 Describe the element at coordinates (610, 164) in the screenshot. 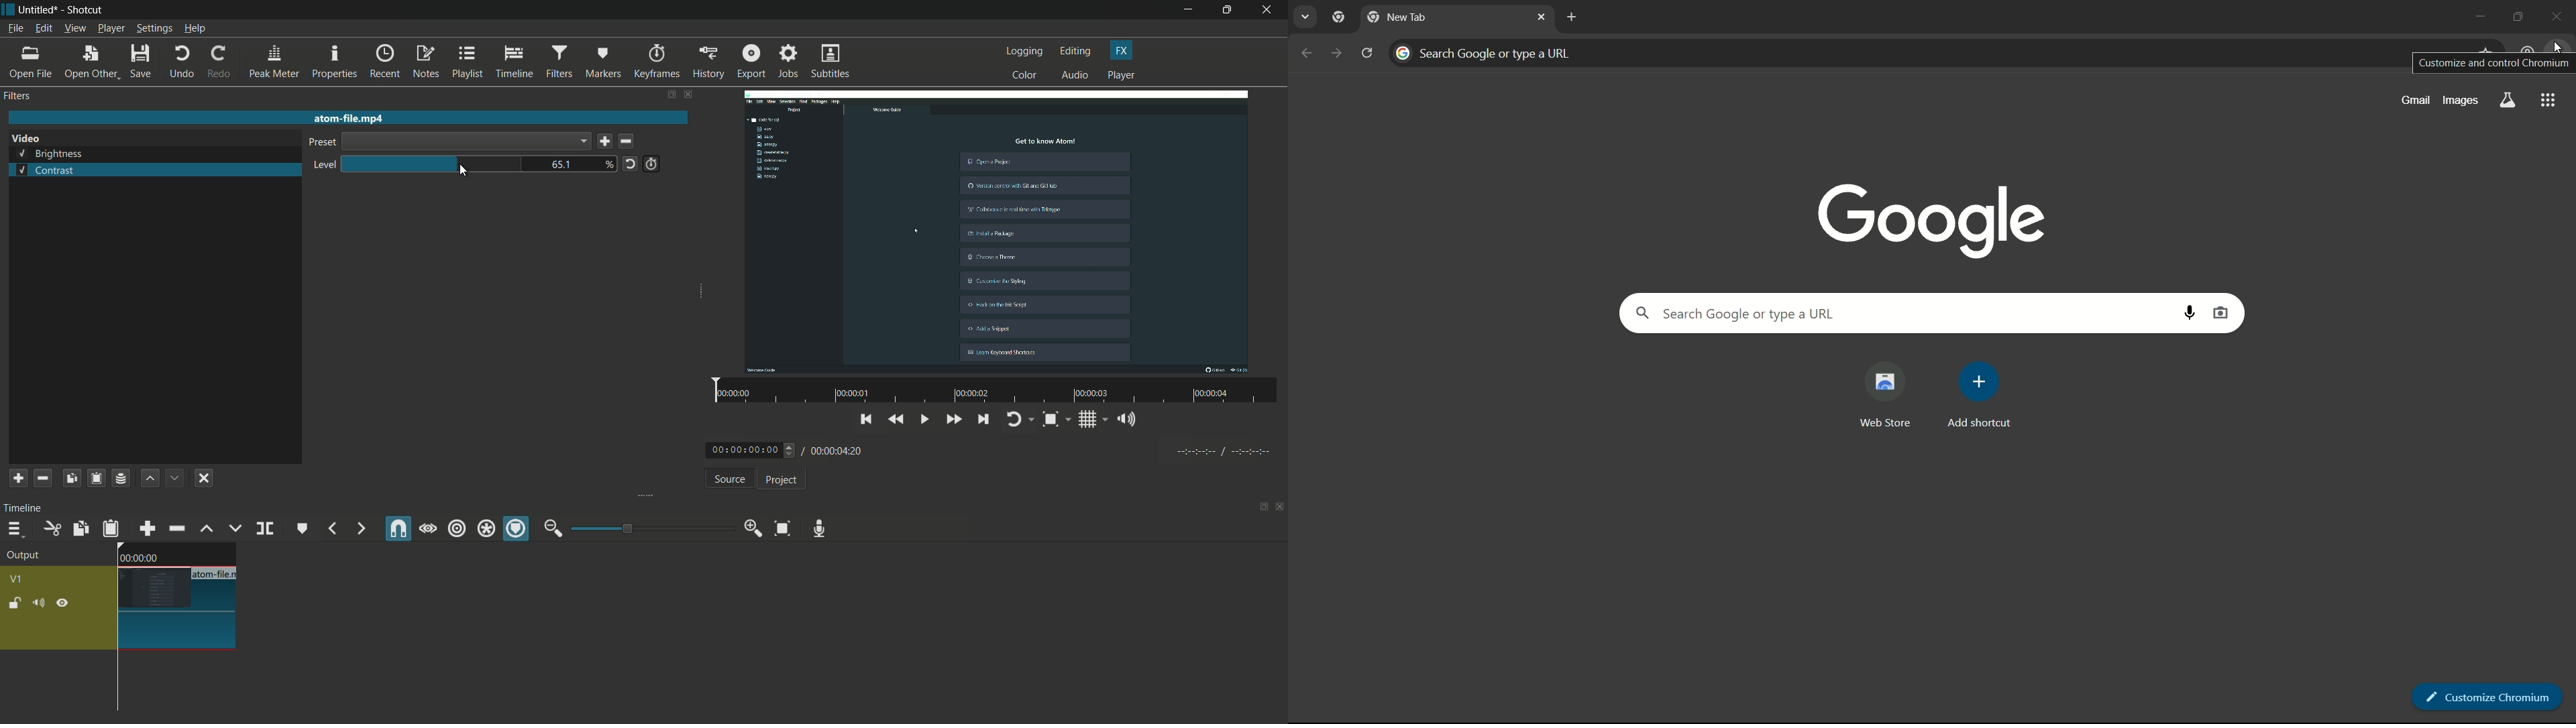

I see `%` at that location.